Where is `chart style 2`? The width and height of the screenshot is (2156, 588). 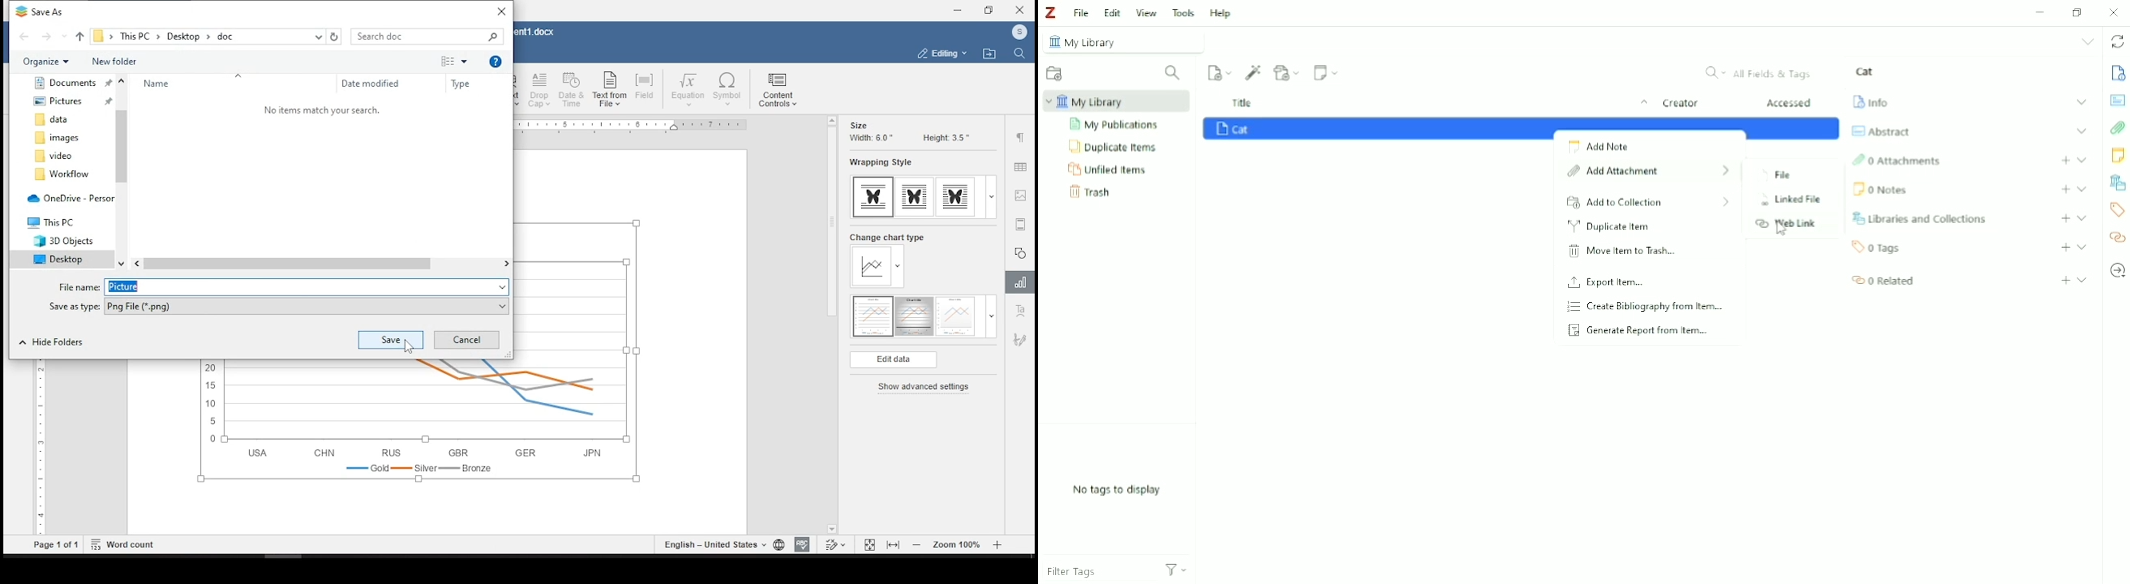
chart style 2 is located at coordinates (916, 317).